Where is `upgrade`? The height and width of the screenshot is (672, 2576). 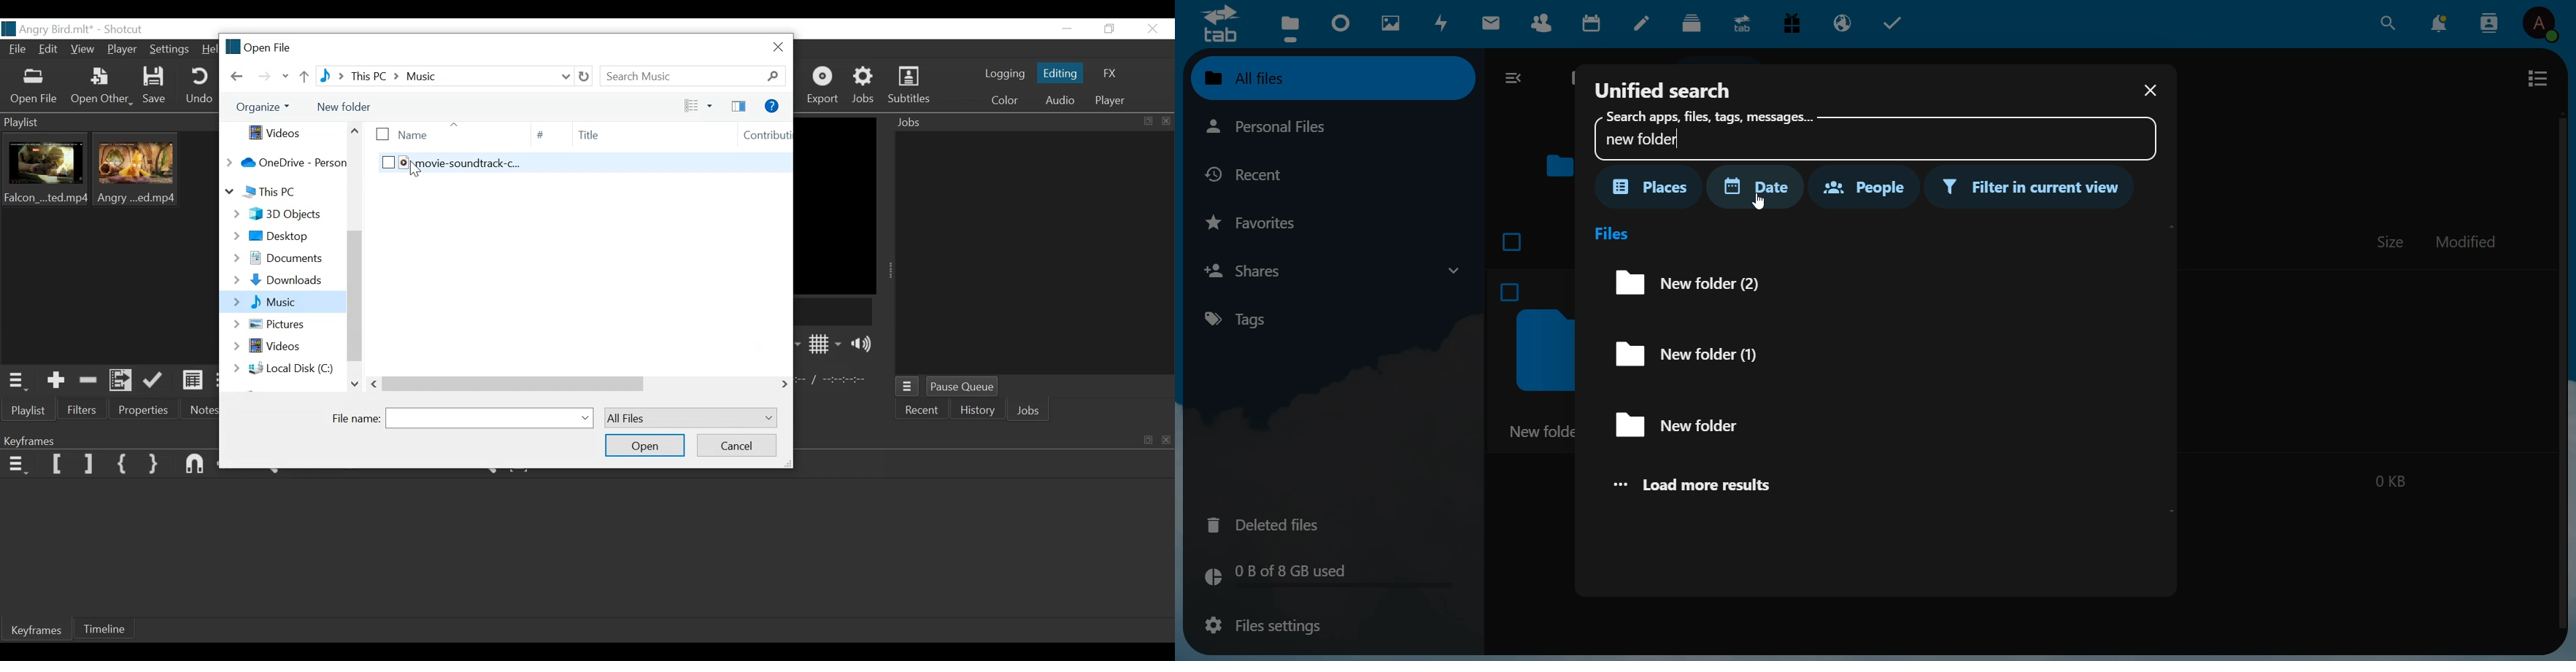
upgrade is located at coordinates (1744, 23).